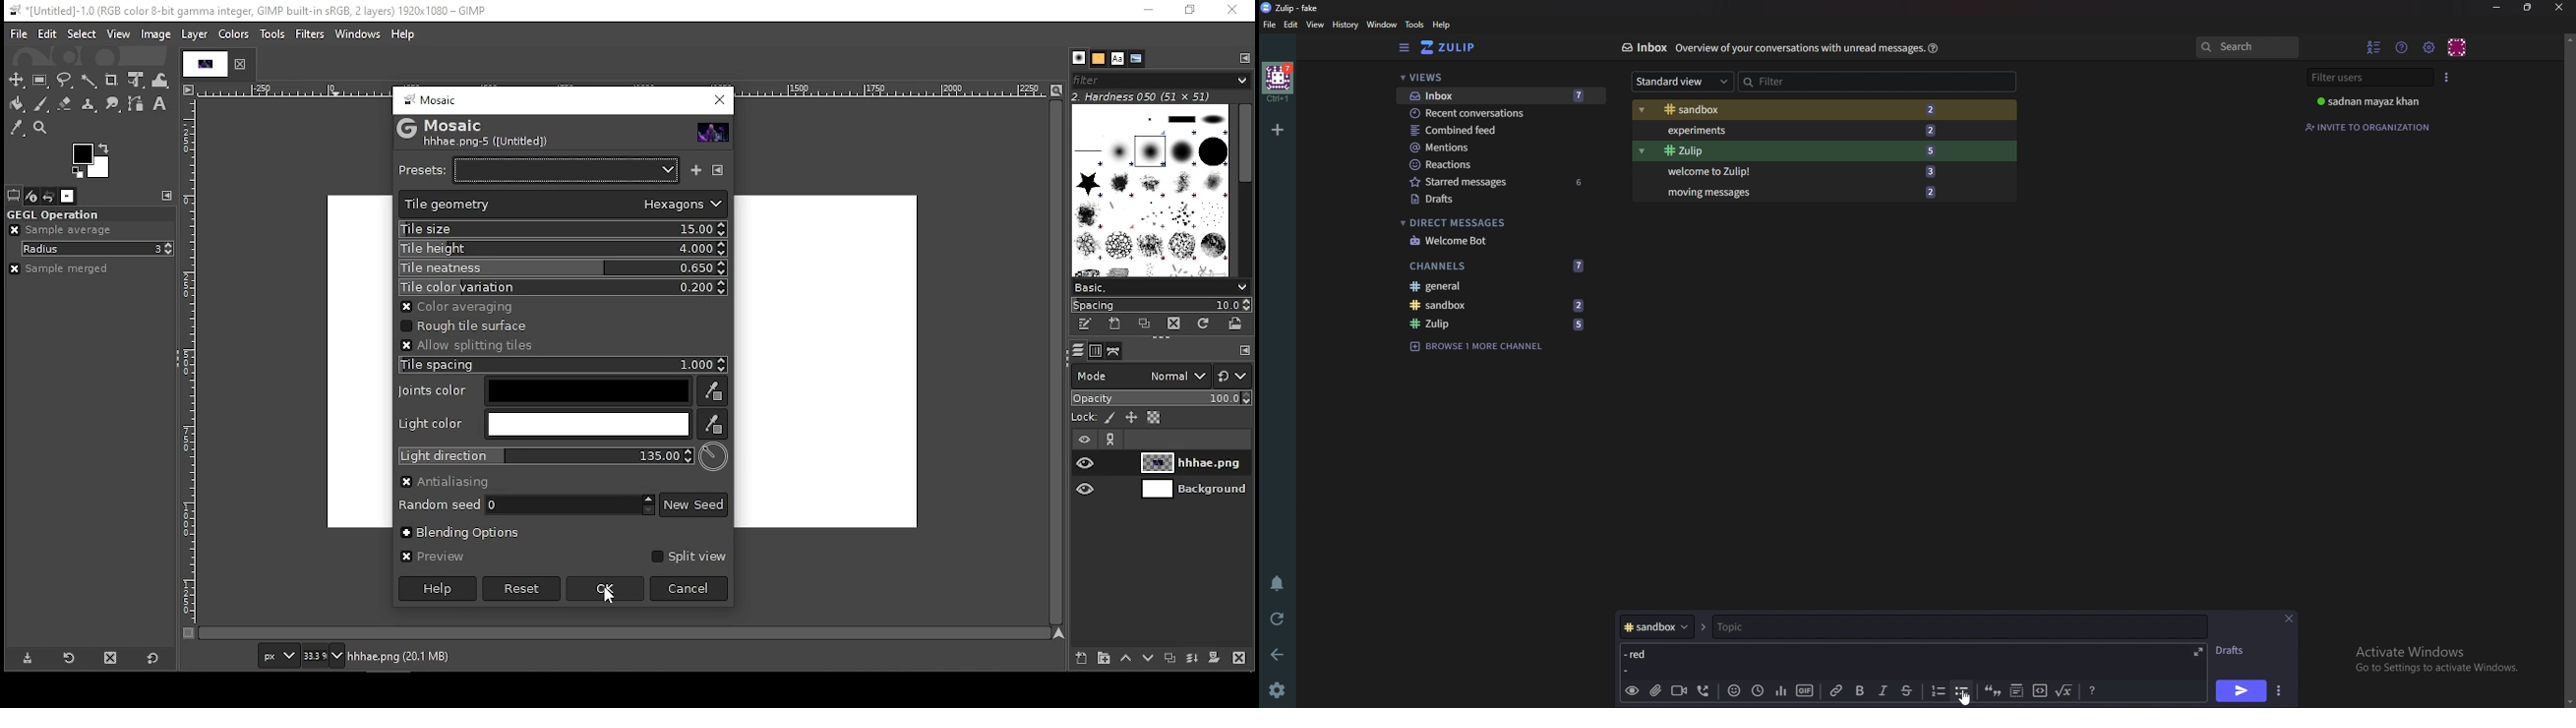 The image size is (2576, 728). I want to click on Direct messages, so click(1495, 223).